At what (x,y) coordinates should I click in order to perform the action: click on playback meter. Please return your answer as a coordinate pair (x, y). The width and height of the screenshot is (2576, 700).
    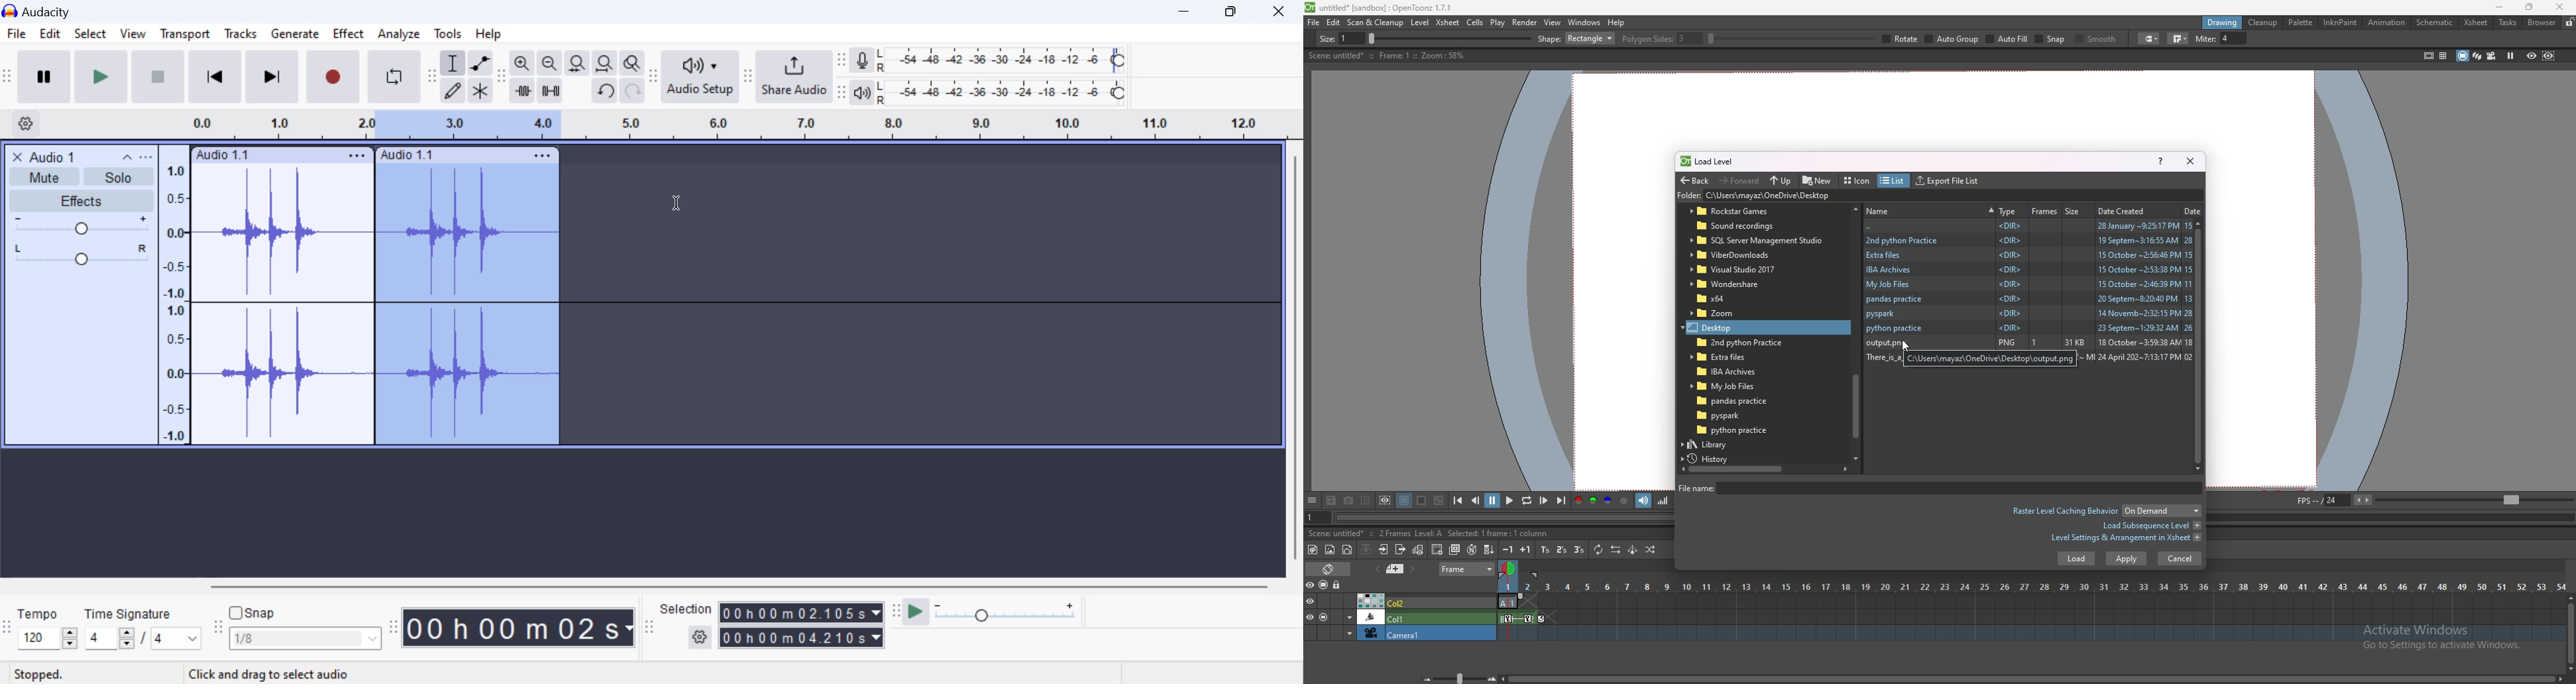
    Looking at the image, I should click on (863, 92).